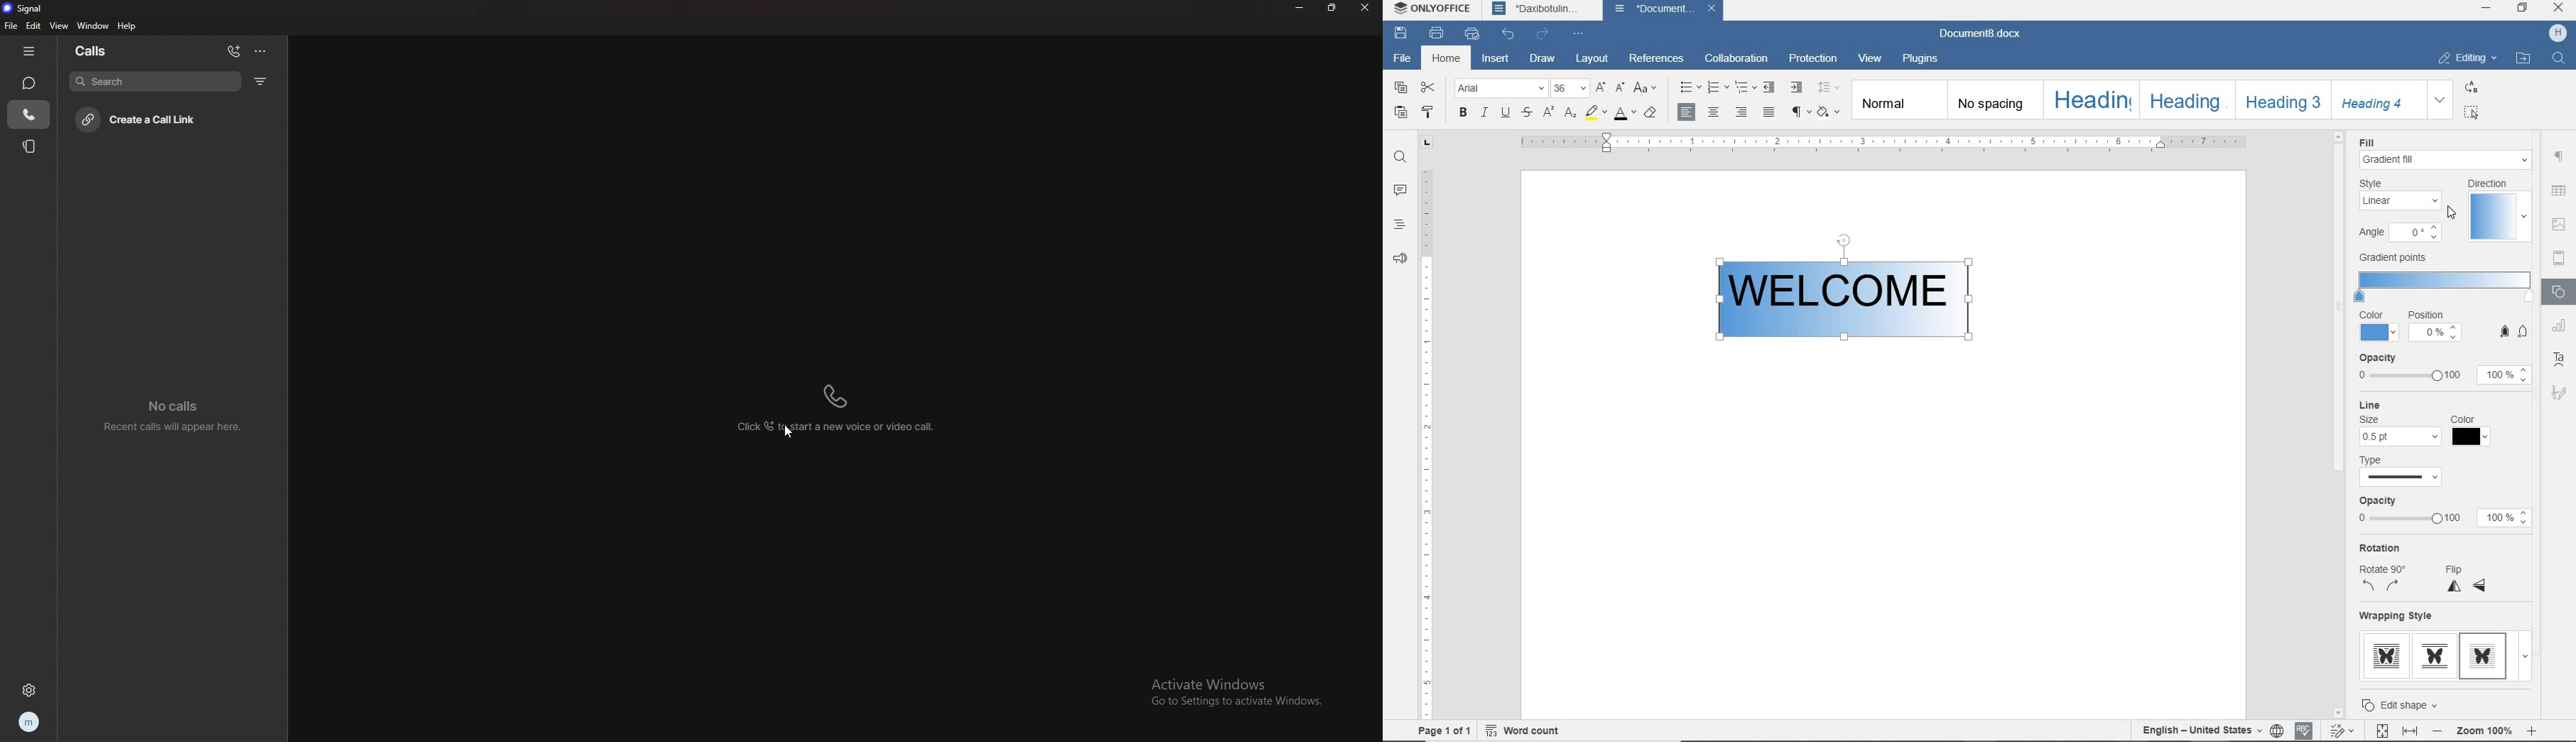  Describe the element at coordinates (2561, 360) in the screenshot. I see `TEXT ART` at that location.